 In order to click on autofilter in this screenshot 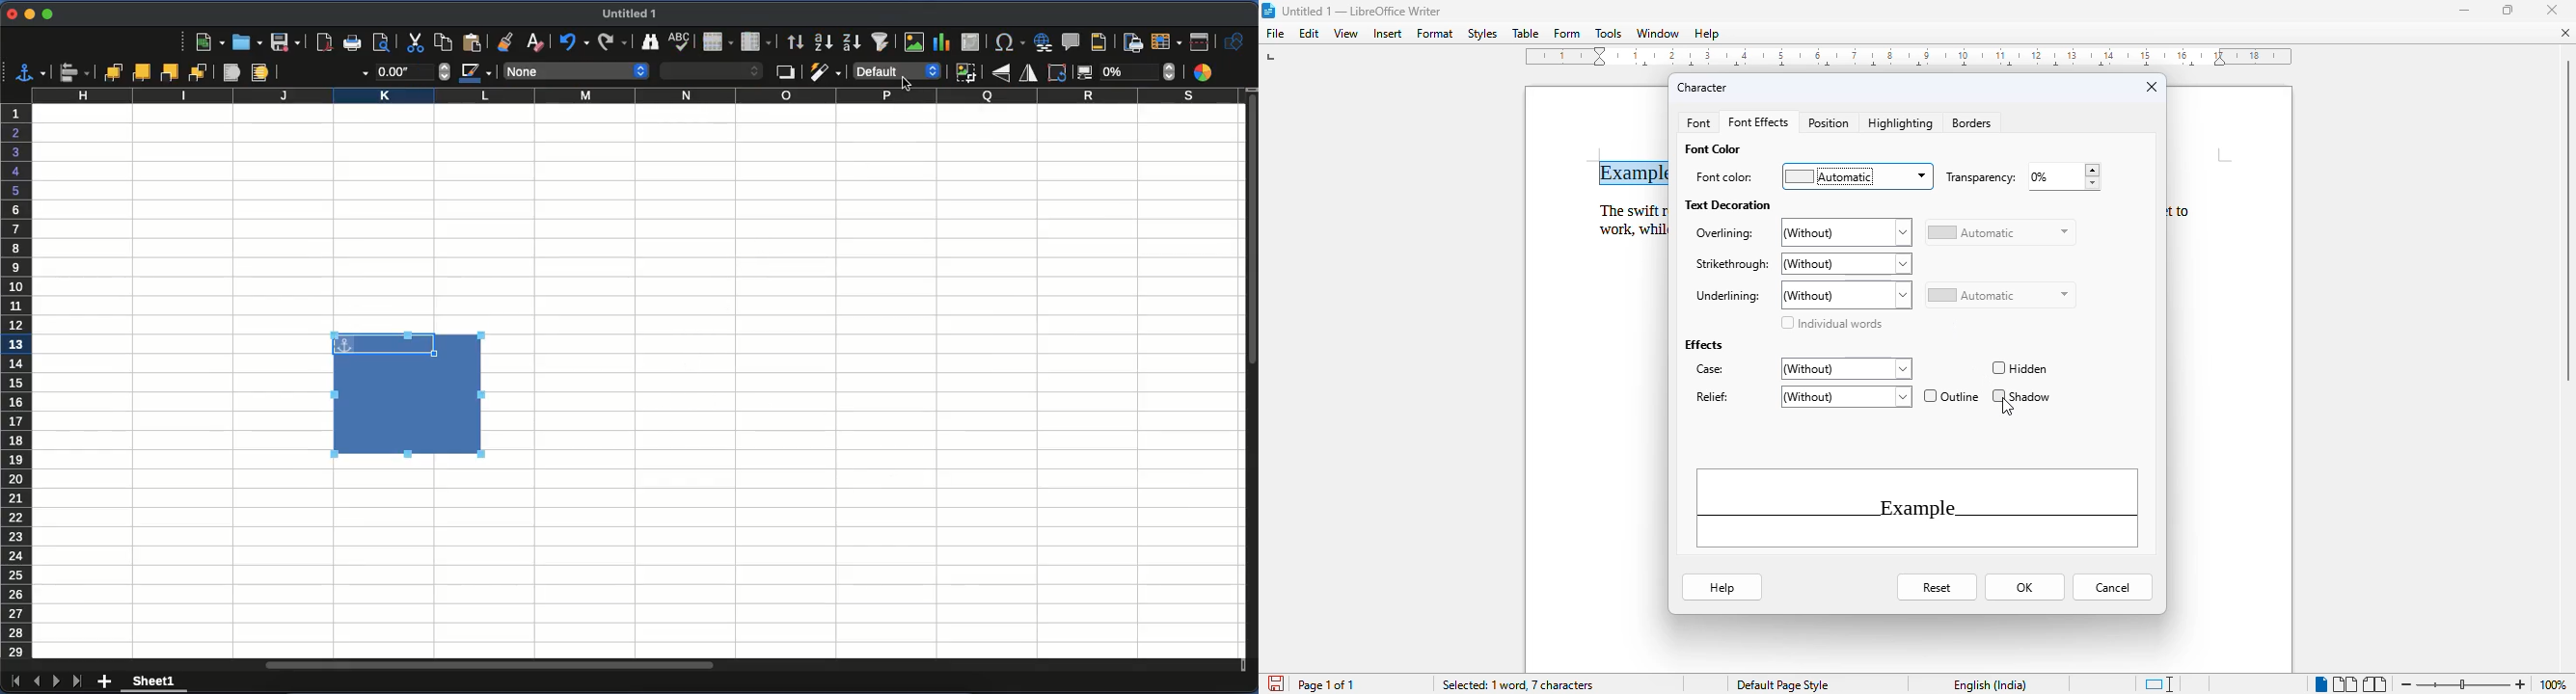, I will do `click(884, 42)`.